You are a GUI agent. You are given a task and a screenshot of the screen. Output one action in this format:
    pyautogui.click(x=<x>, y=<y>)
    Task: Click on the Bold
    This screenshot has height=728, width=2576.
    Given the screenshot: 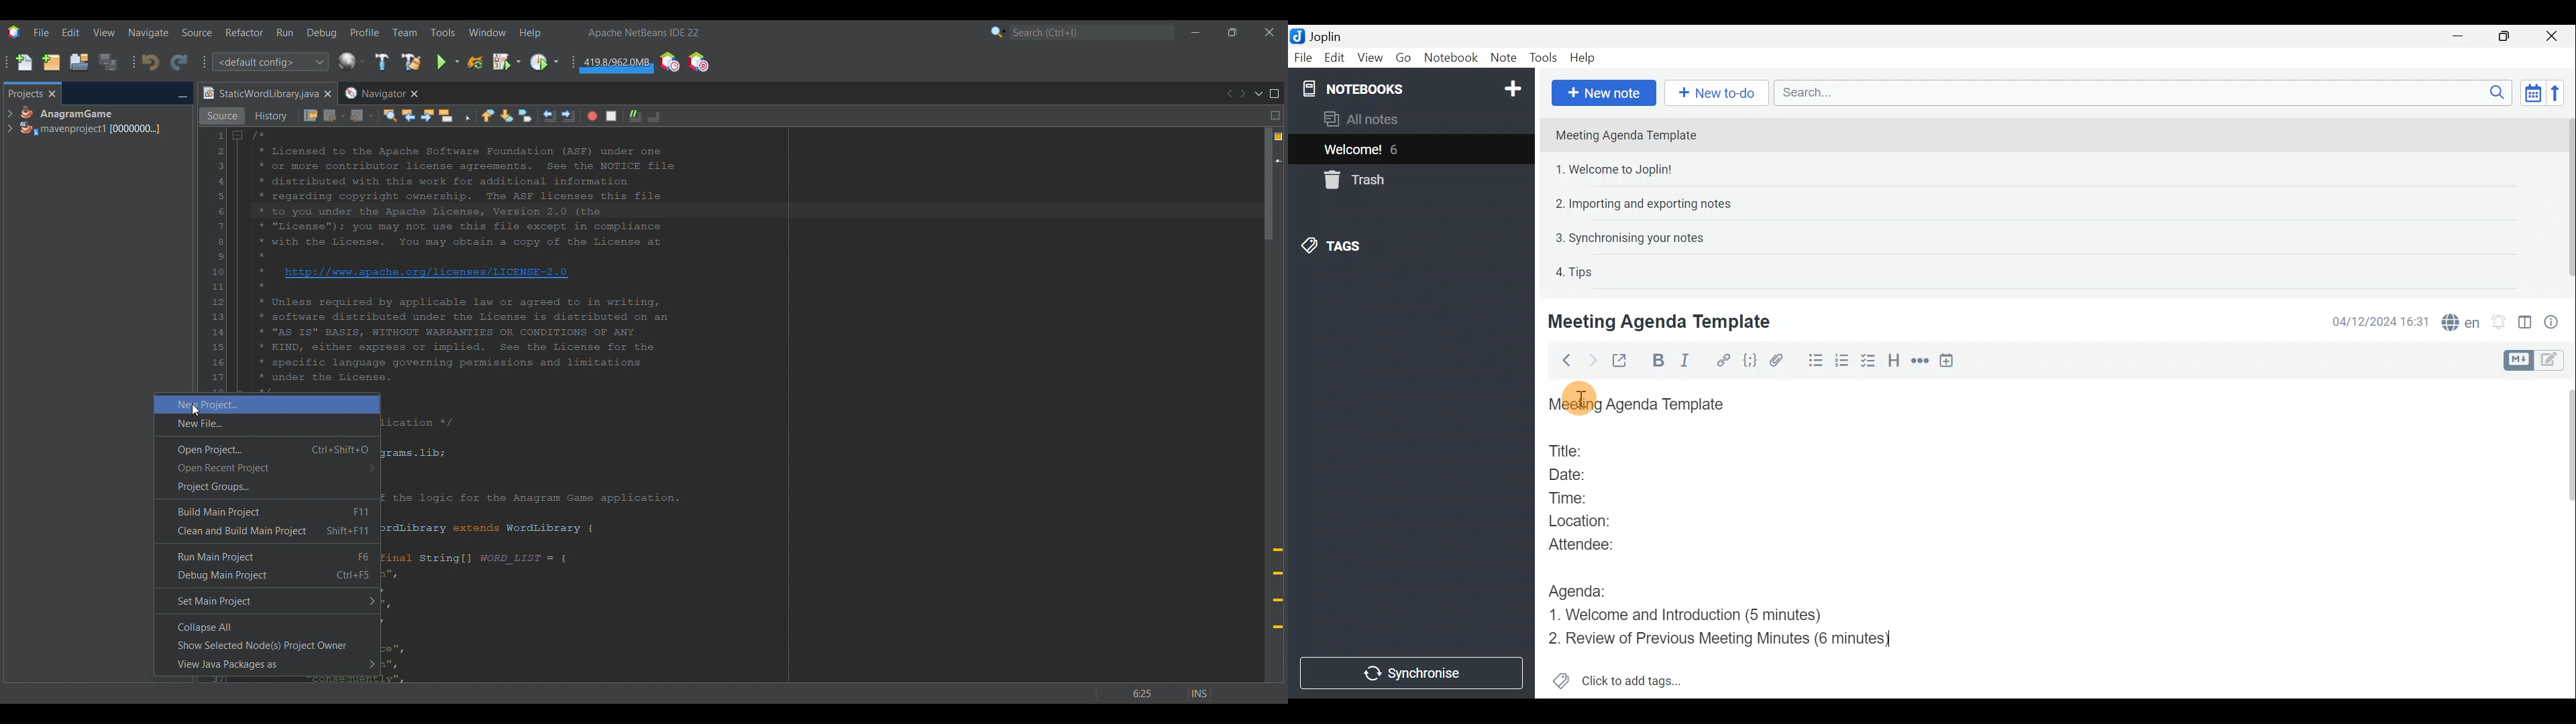 What is the action you would take?
    pyautogui.click(x=1658, y=361)
    